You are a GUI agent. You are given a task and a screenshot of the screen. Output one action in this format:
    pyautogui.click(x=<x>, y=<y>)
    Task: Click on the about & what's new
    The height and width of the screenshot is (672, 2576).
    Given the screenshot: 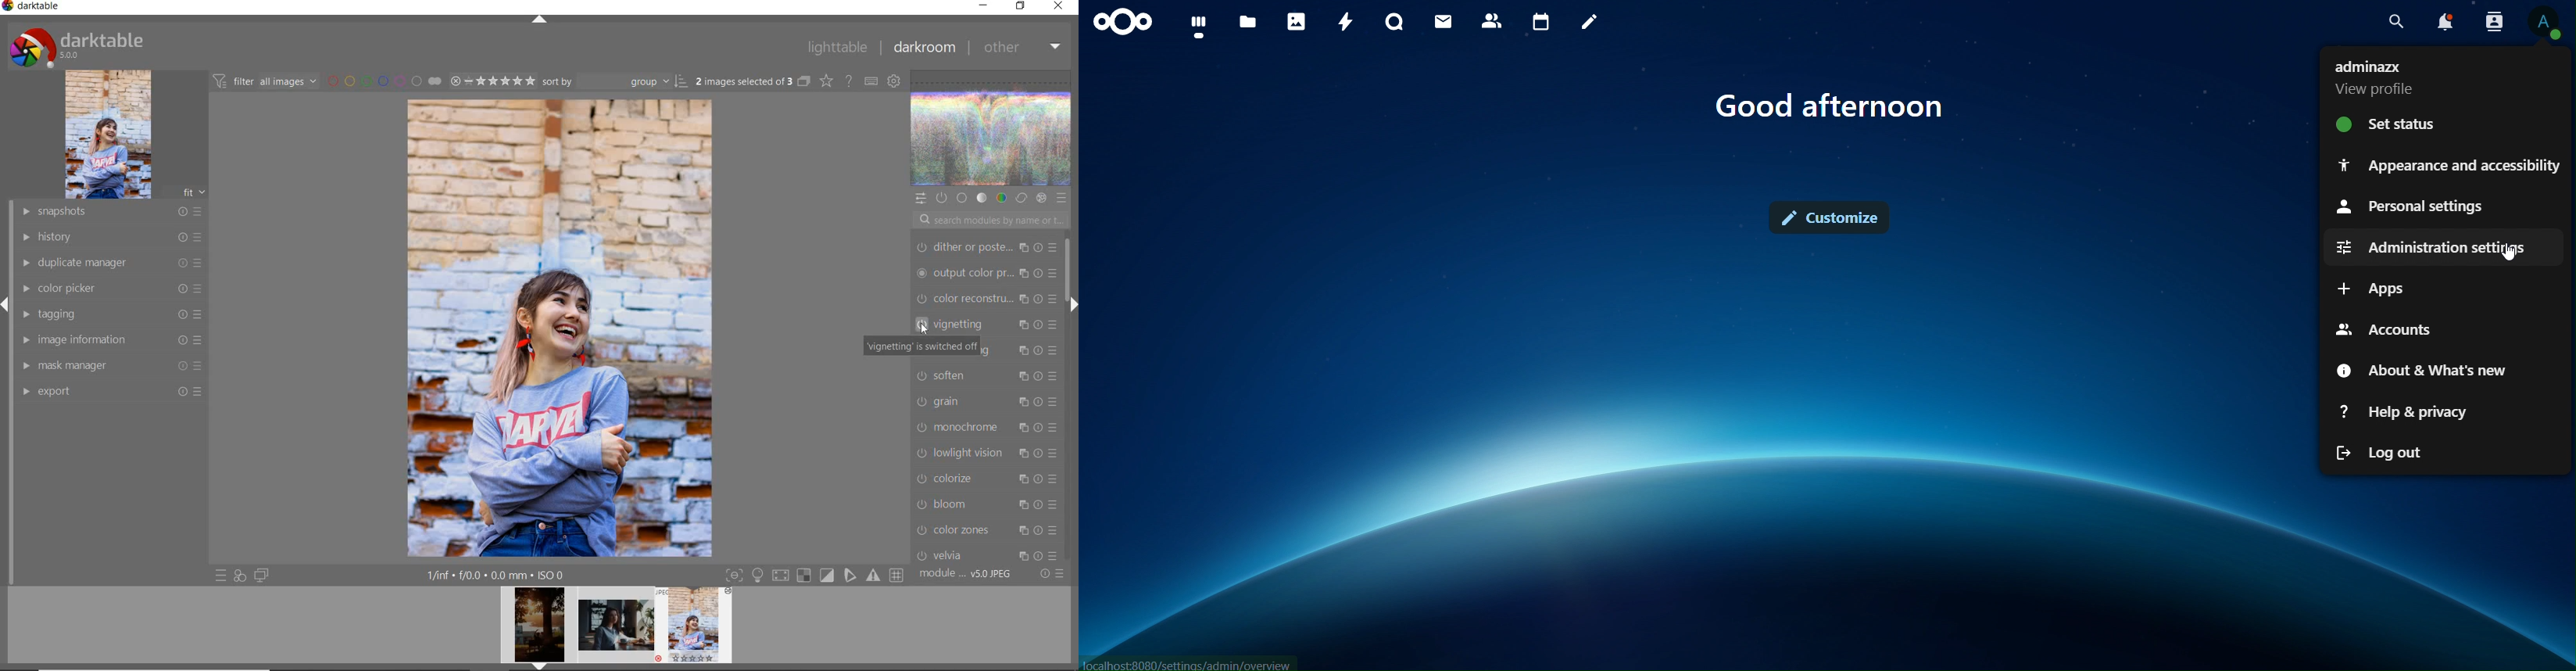 What is the action you would take?
    pyautogui.click(x=2424, y=372)
    